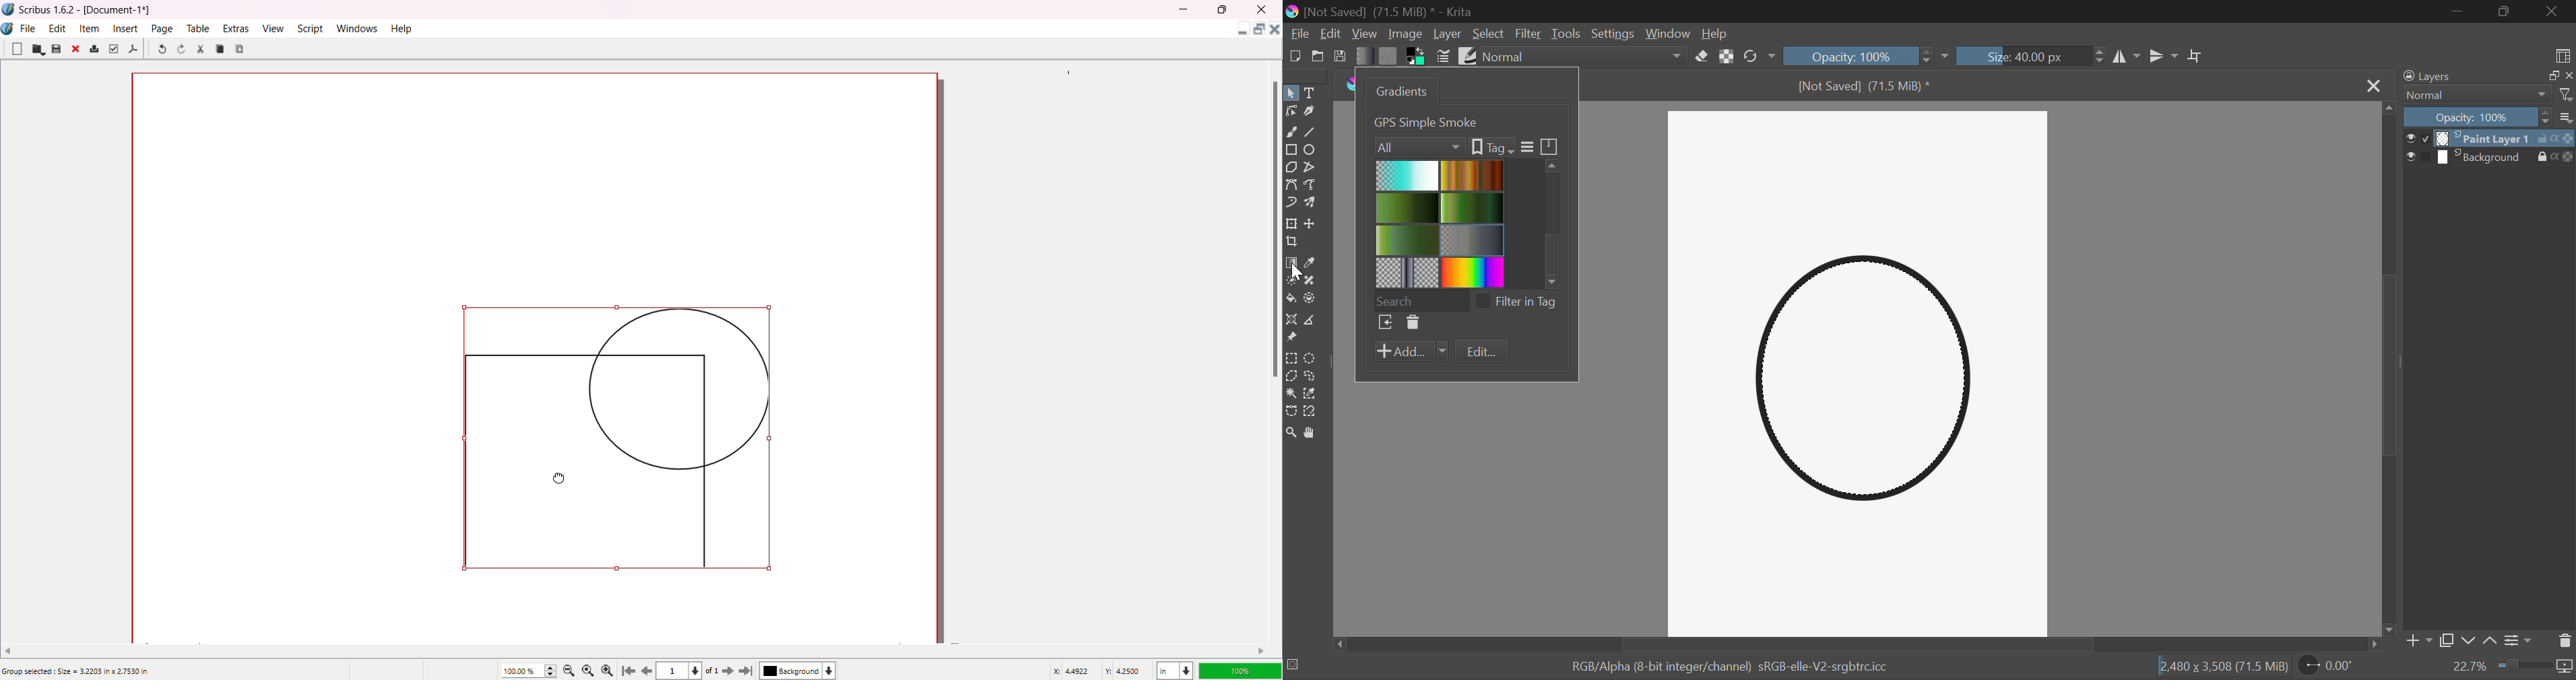 The image size is (2576, 700). What do you see at coordinates (1298, 34) in the screenshot?
I see `File` at bounding box center [1298, 34].